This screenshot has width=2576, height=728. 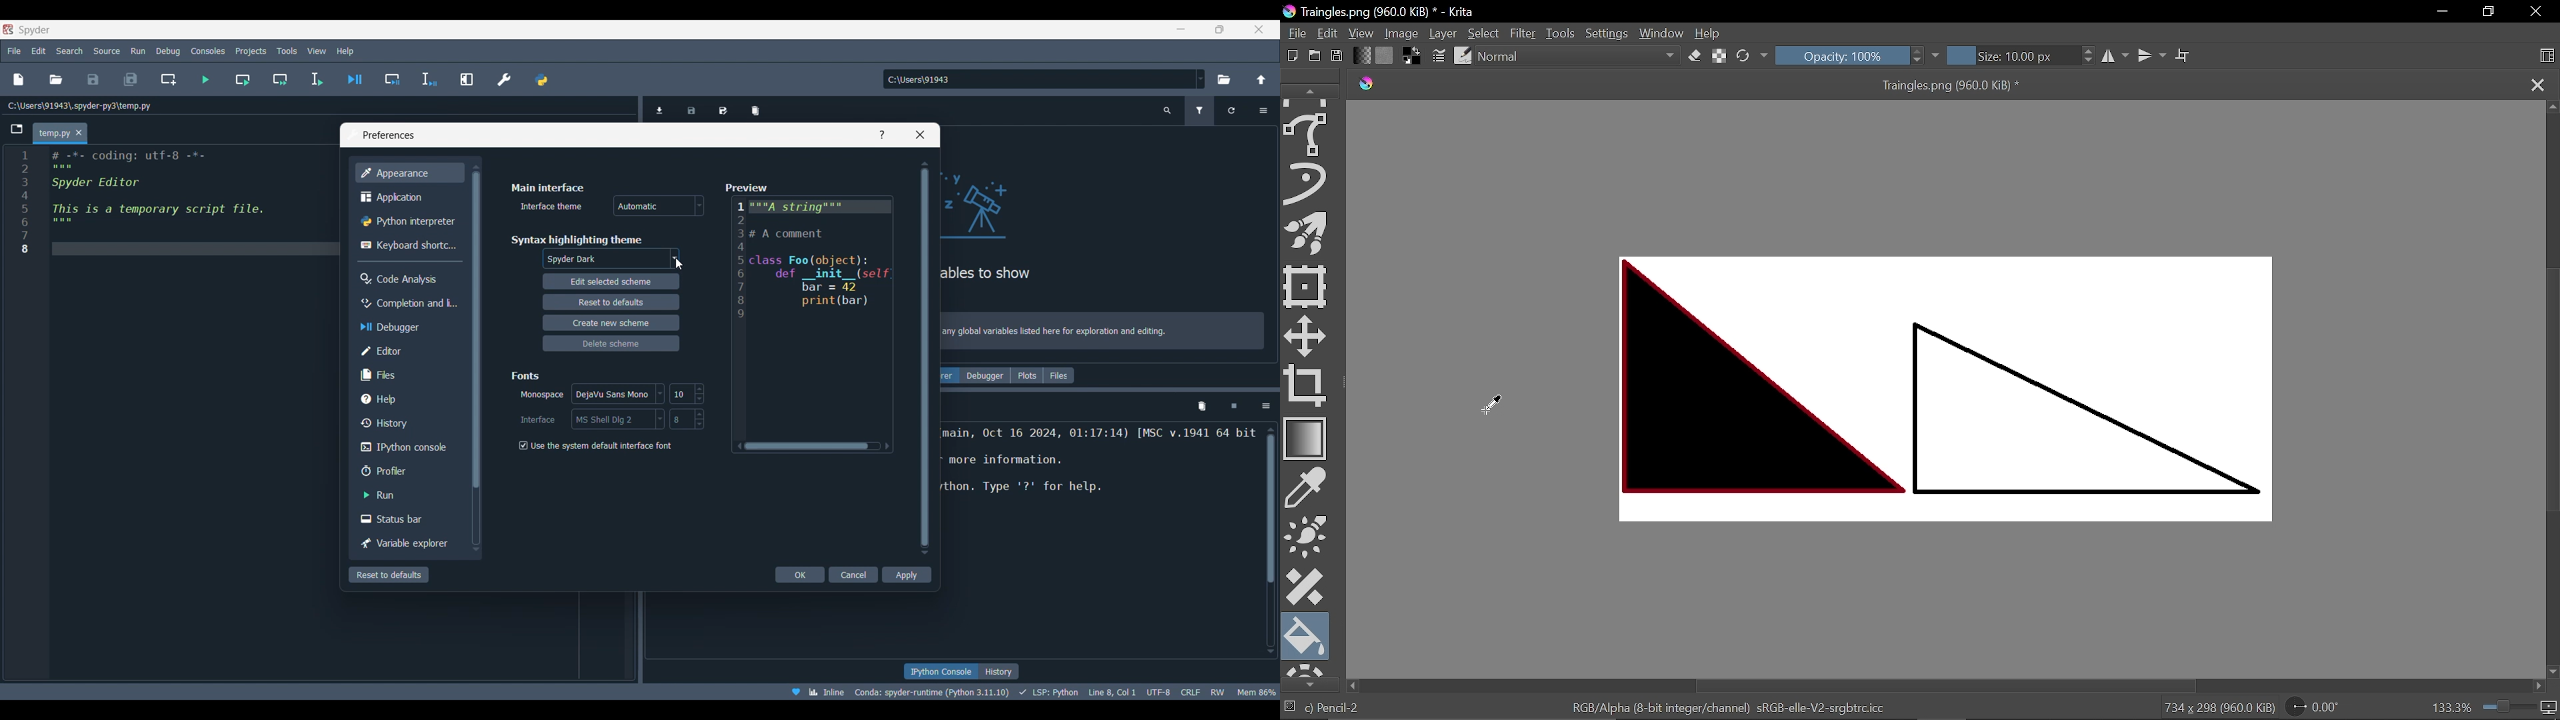 I want to click on App icon, so click(x=1290, y=12).